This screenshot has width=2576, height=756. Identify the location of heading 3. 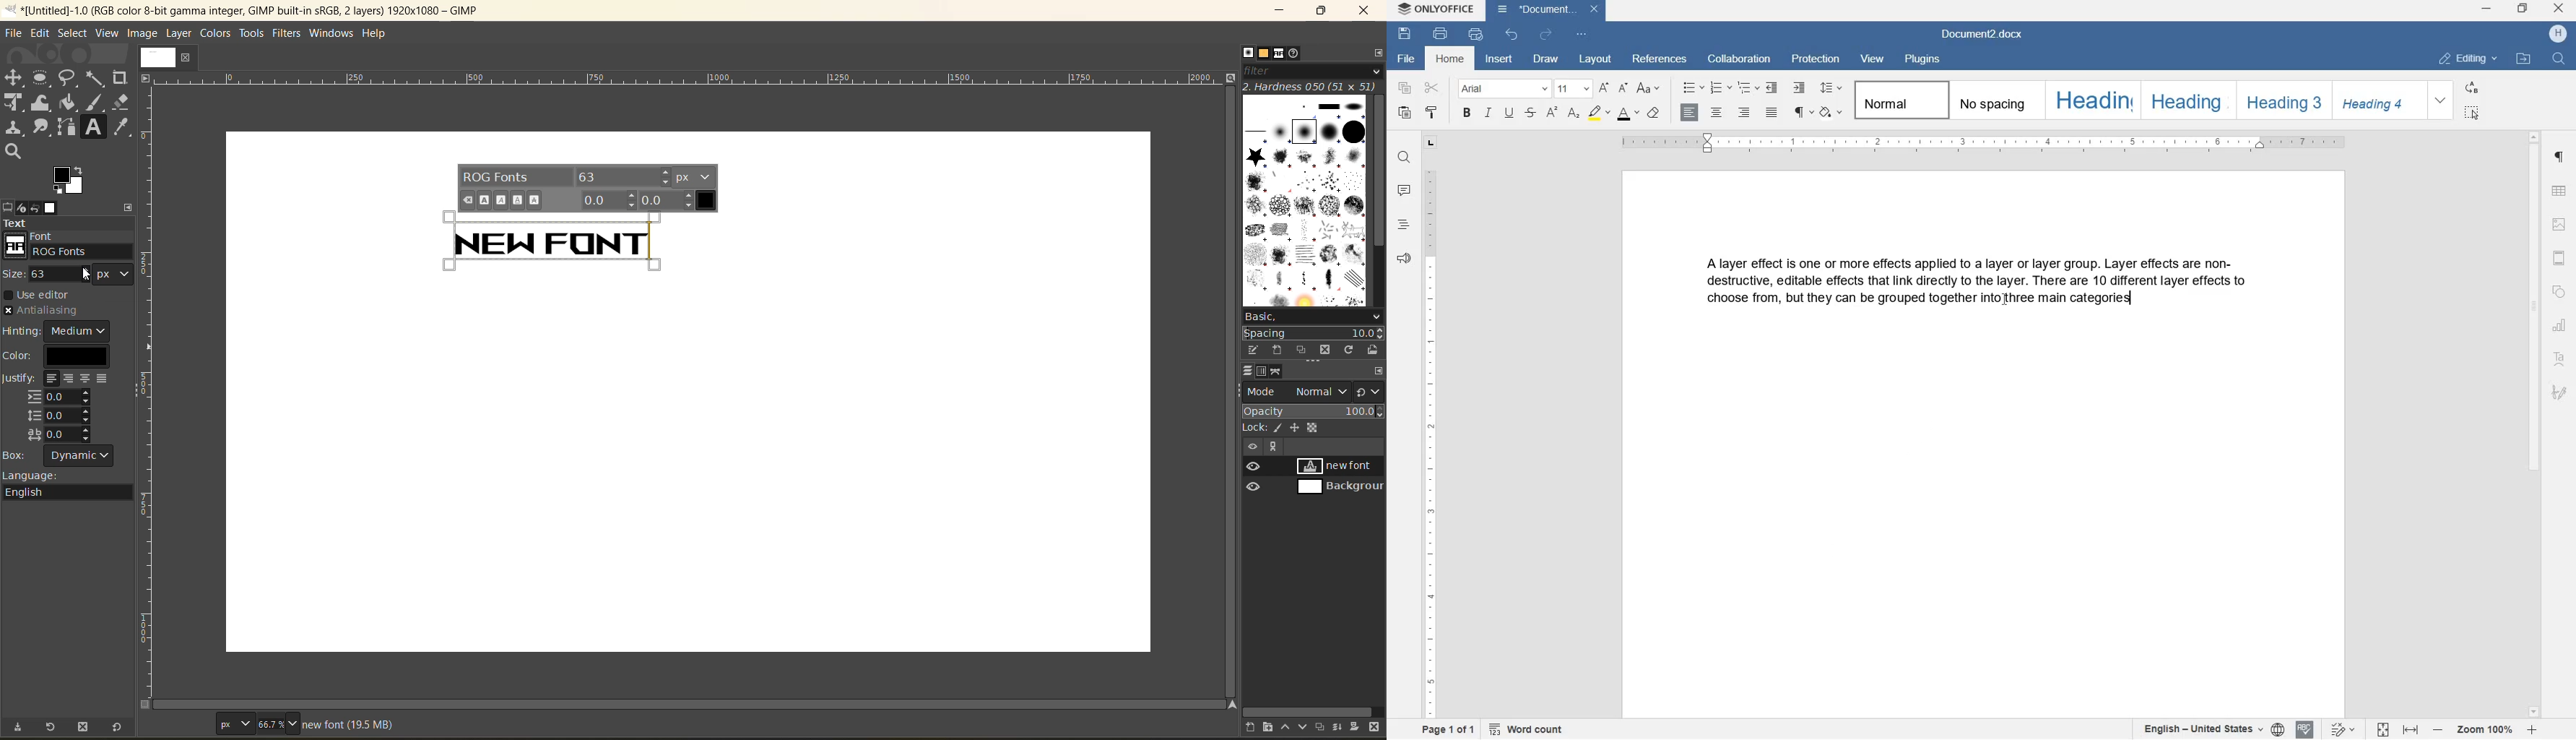
(2280, 99).